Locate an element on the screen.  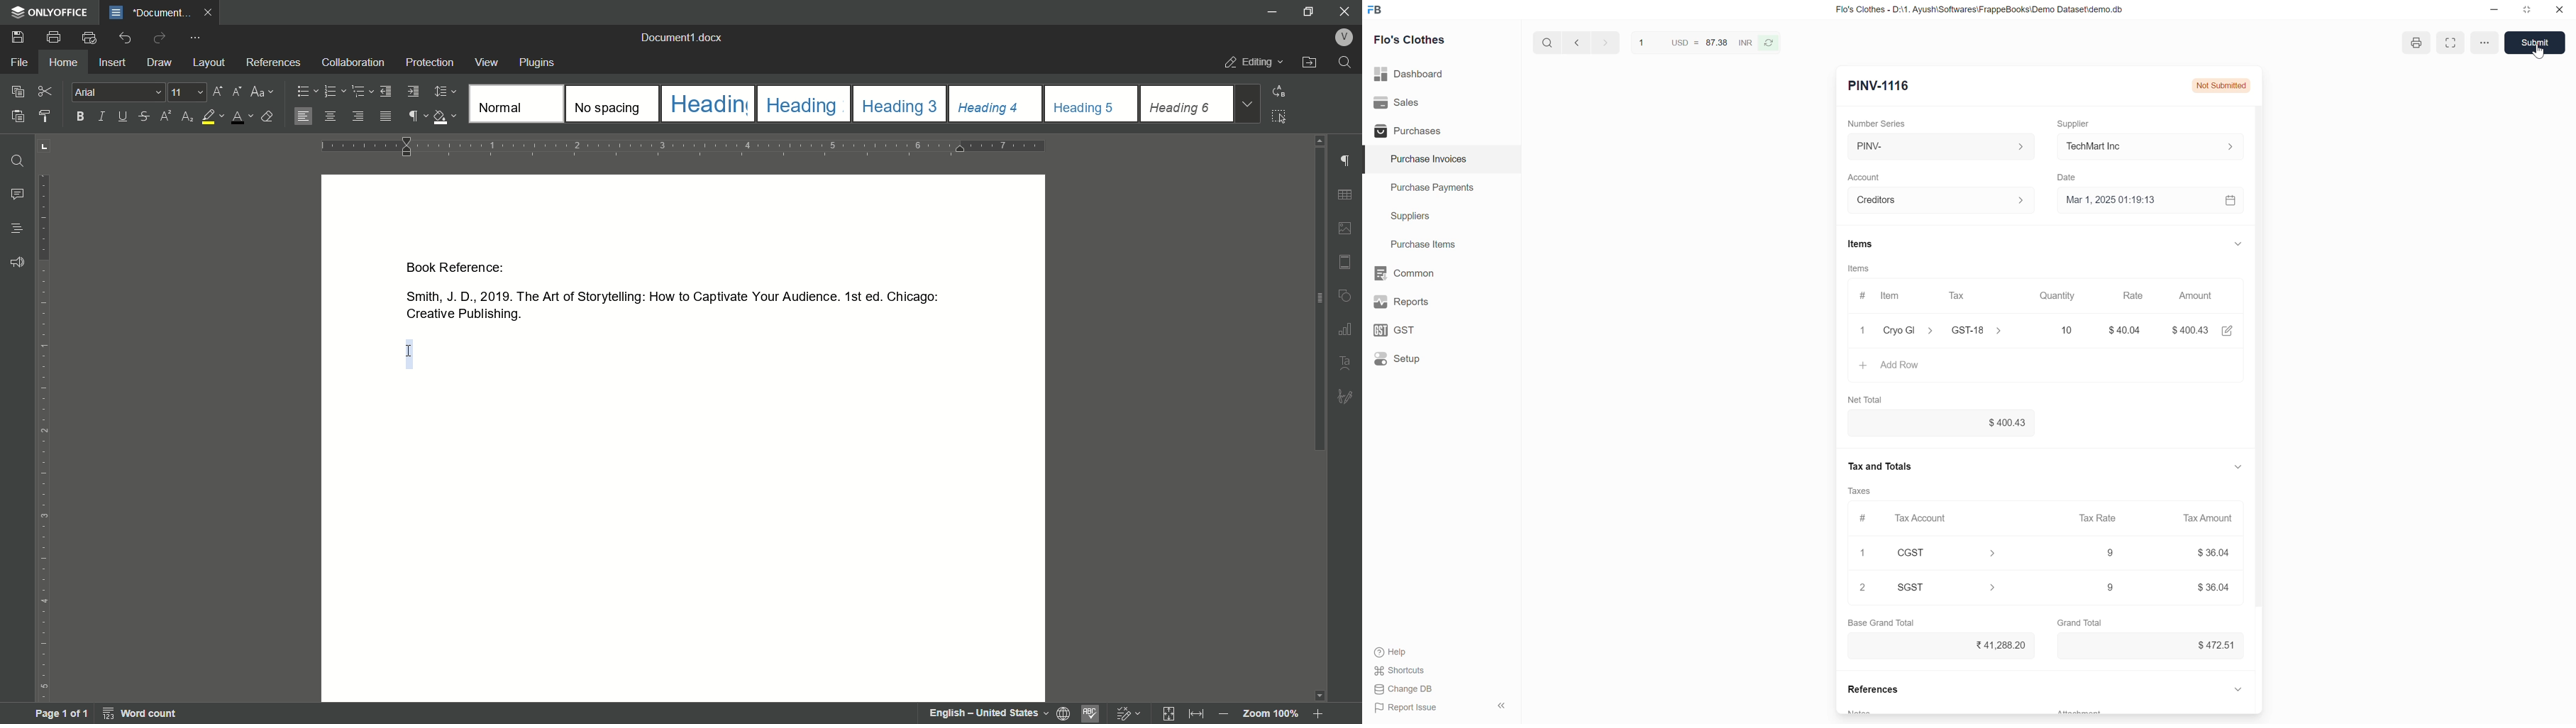
Purchases is located at coordinates (1405, 131).